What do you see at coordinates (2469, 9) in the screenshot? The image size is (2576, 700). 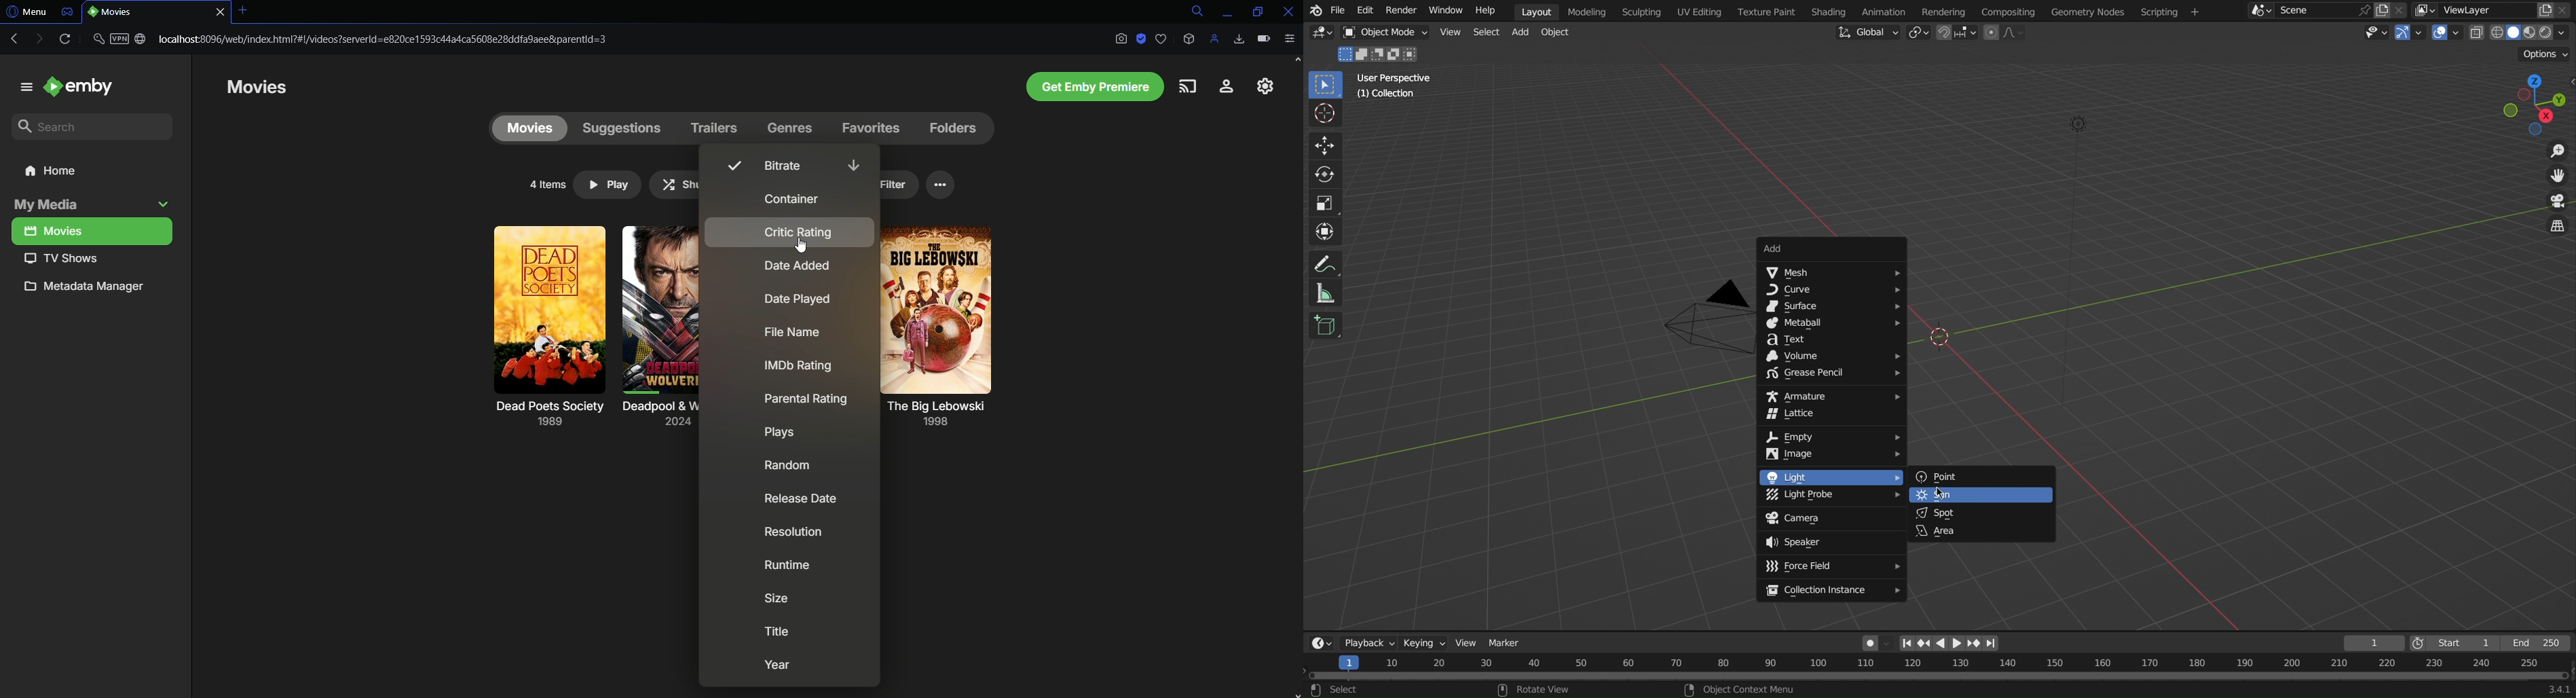 I see `View Layer` at bounding box center [2469, 9].